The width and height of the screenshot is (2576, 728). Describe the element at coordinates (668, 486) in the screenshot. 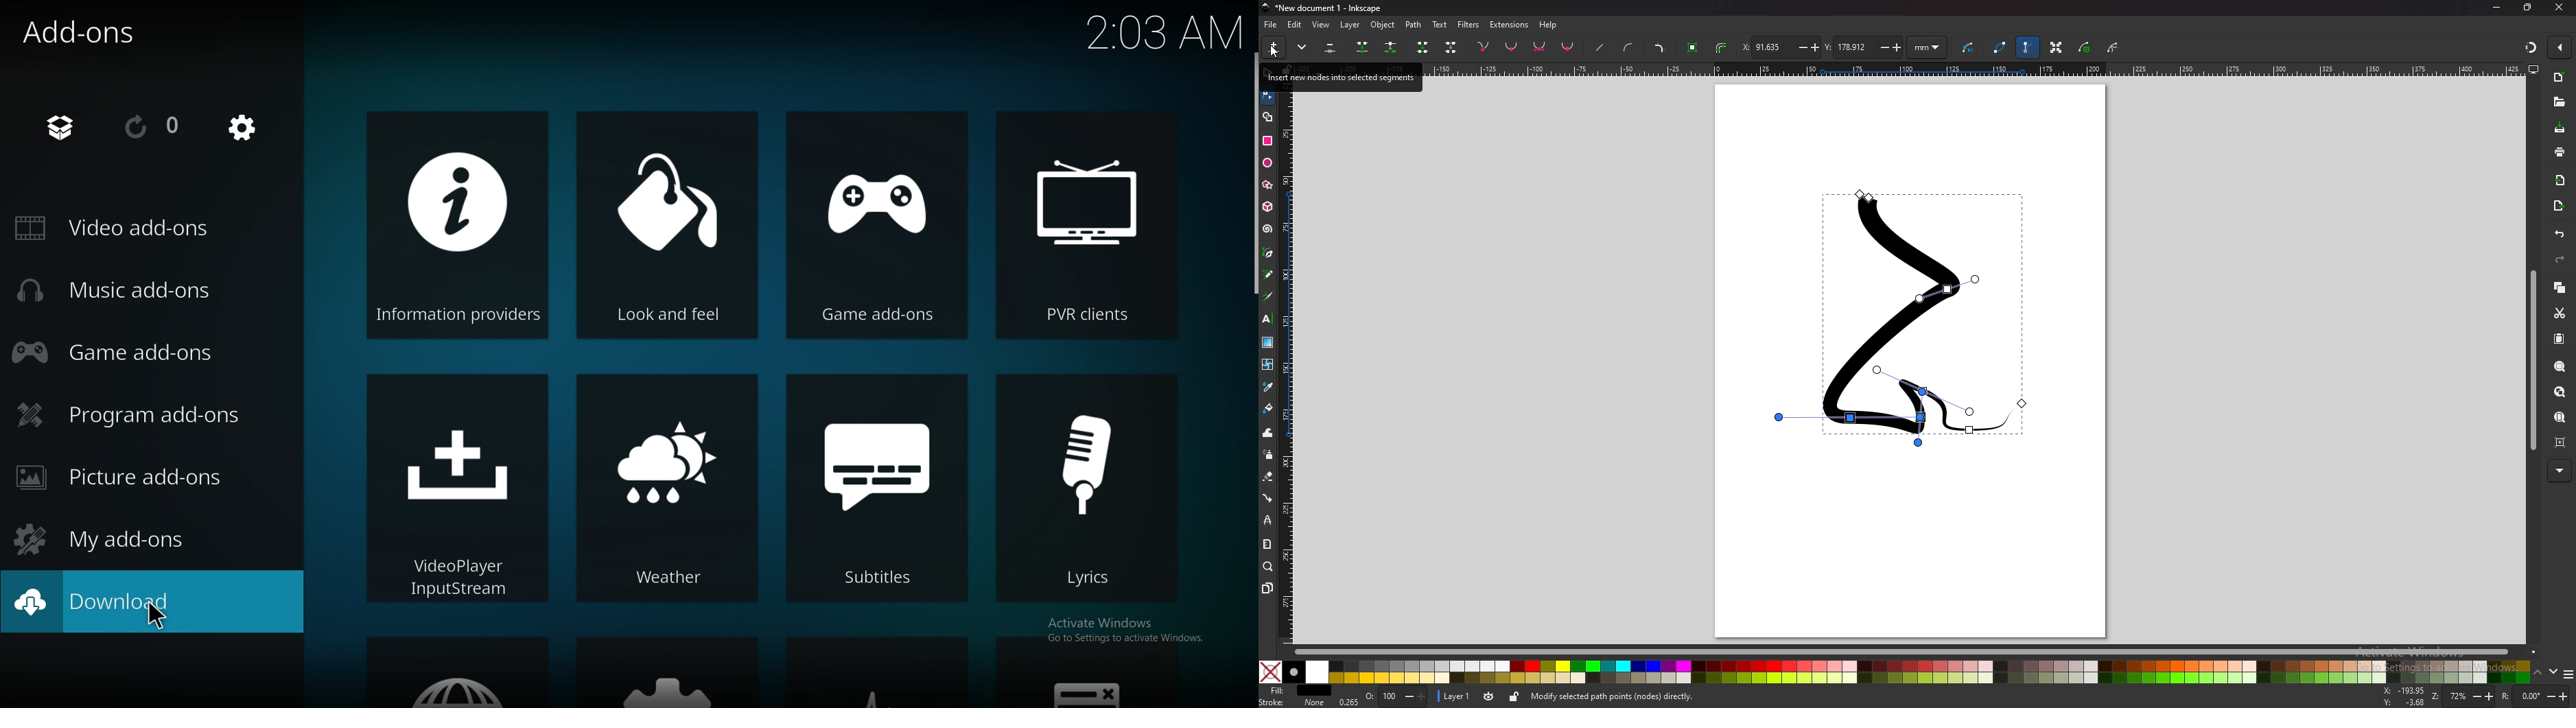

I see `weather` at that location.